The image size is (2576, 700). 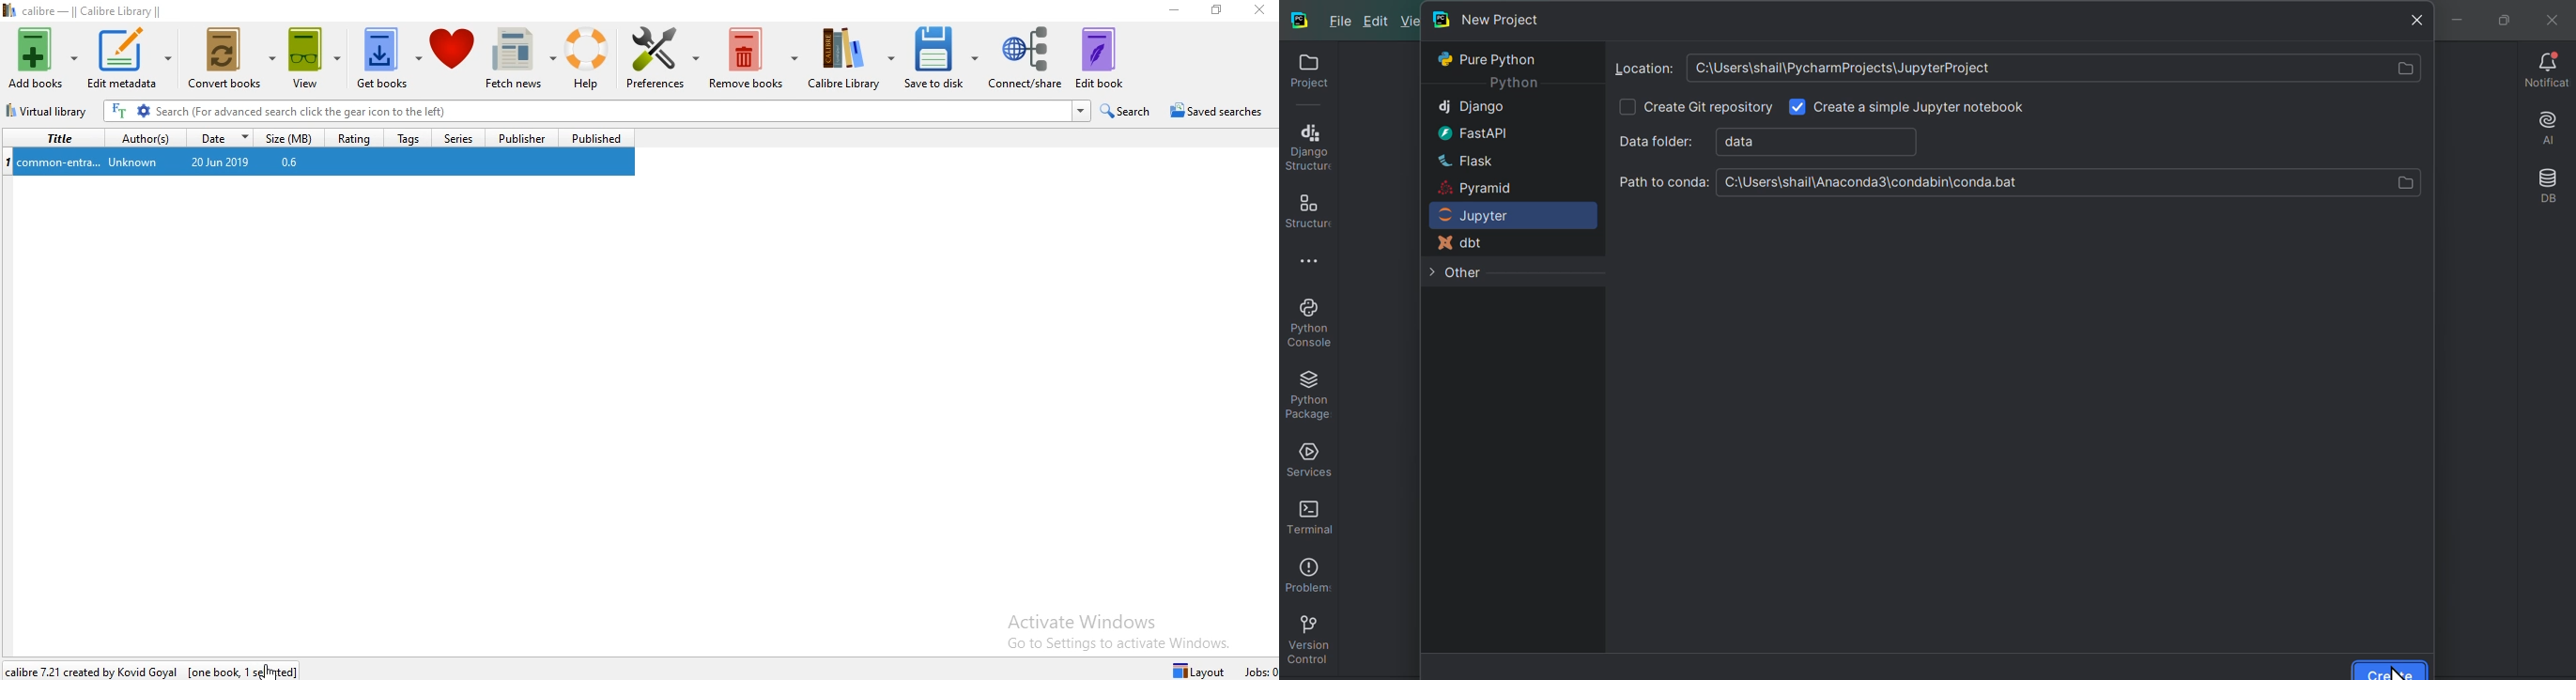 I want to click on Layout, so click(x=1191, y=668).